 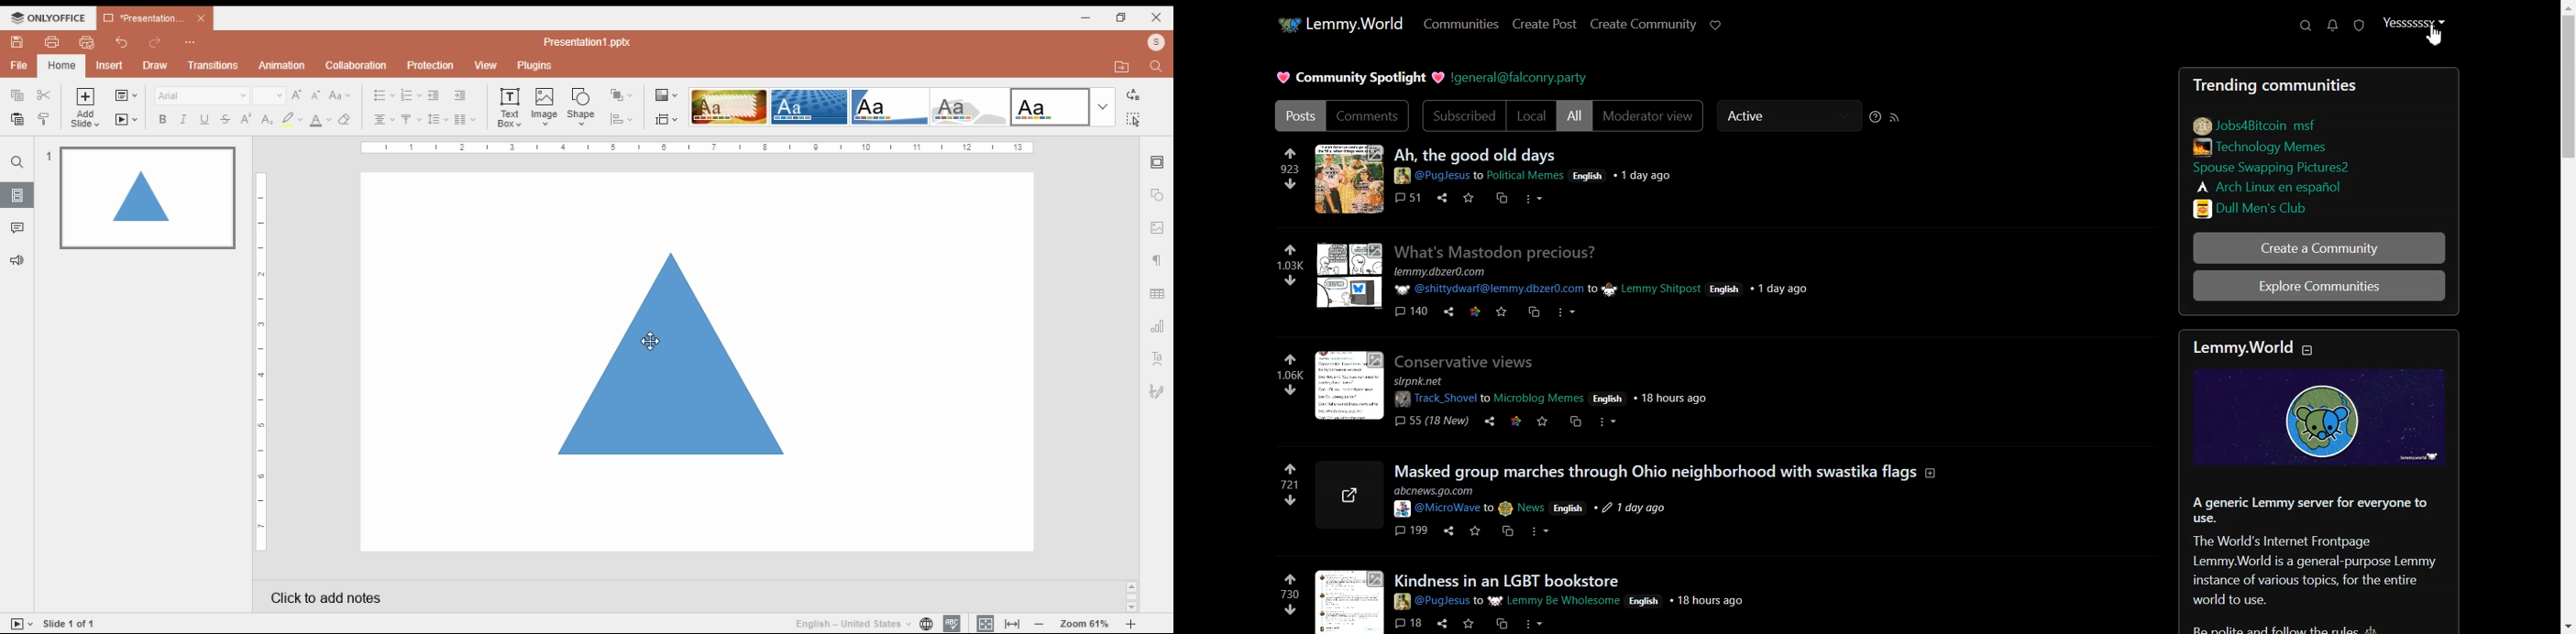 What do you see at coordinates (1350, 274) in the screenshot?
I see `` at bounding box center [1350, 274].